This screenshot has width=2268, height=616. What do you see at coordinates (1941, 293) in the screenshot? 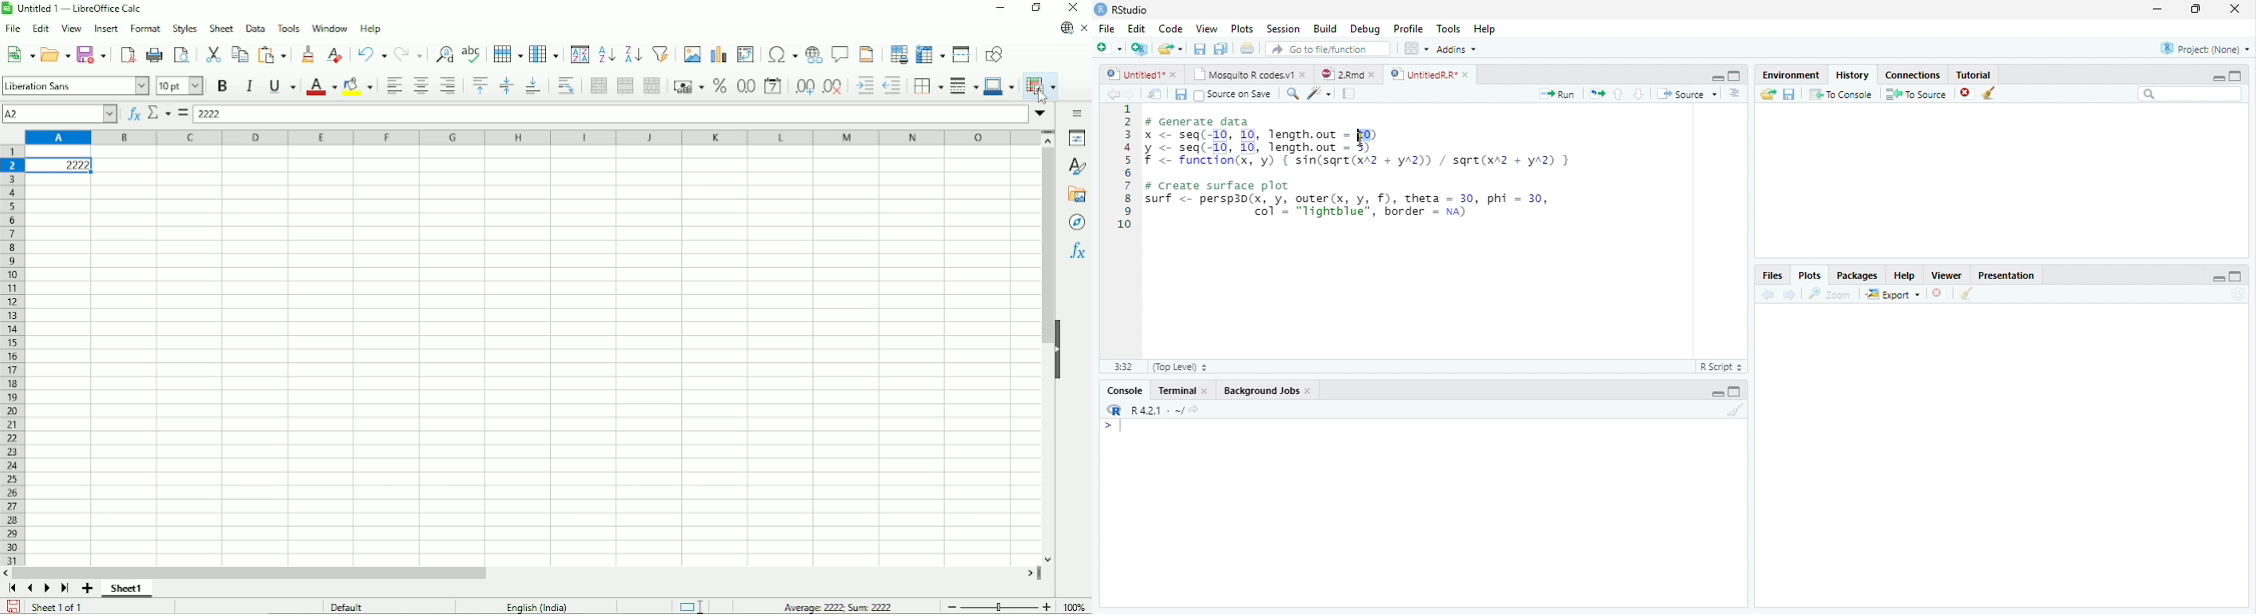
I see `Remove current plot` at bounding box center [1941, 293].